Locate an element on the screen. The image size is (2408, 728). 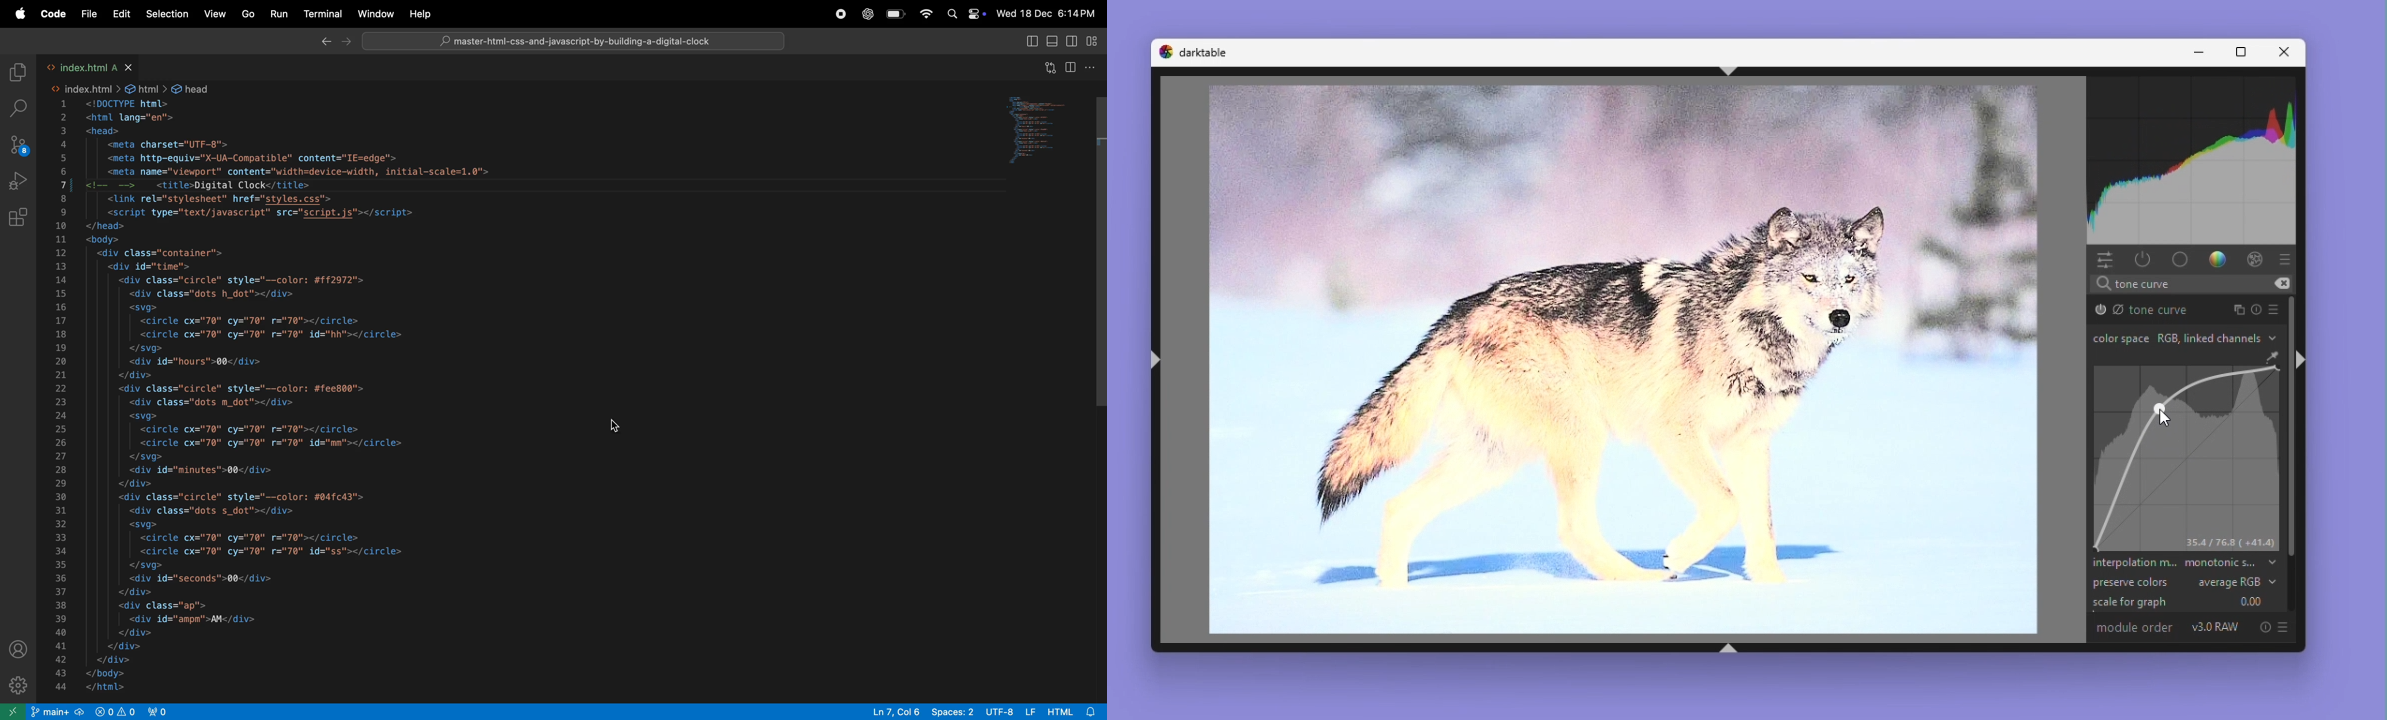
Cursor is located at coordinates (2166, 418).